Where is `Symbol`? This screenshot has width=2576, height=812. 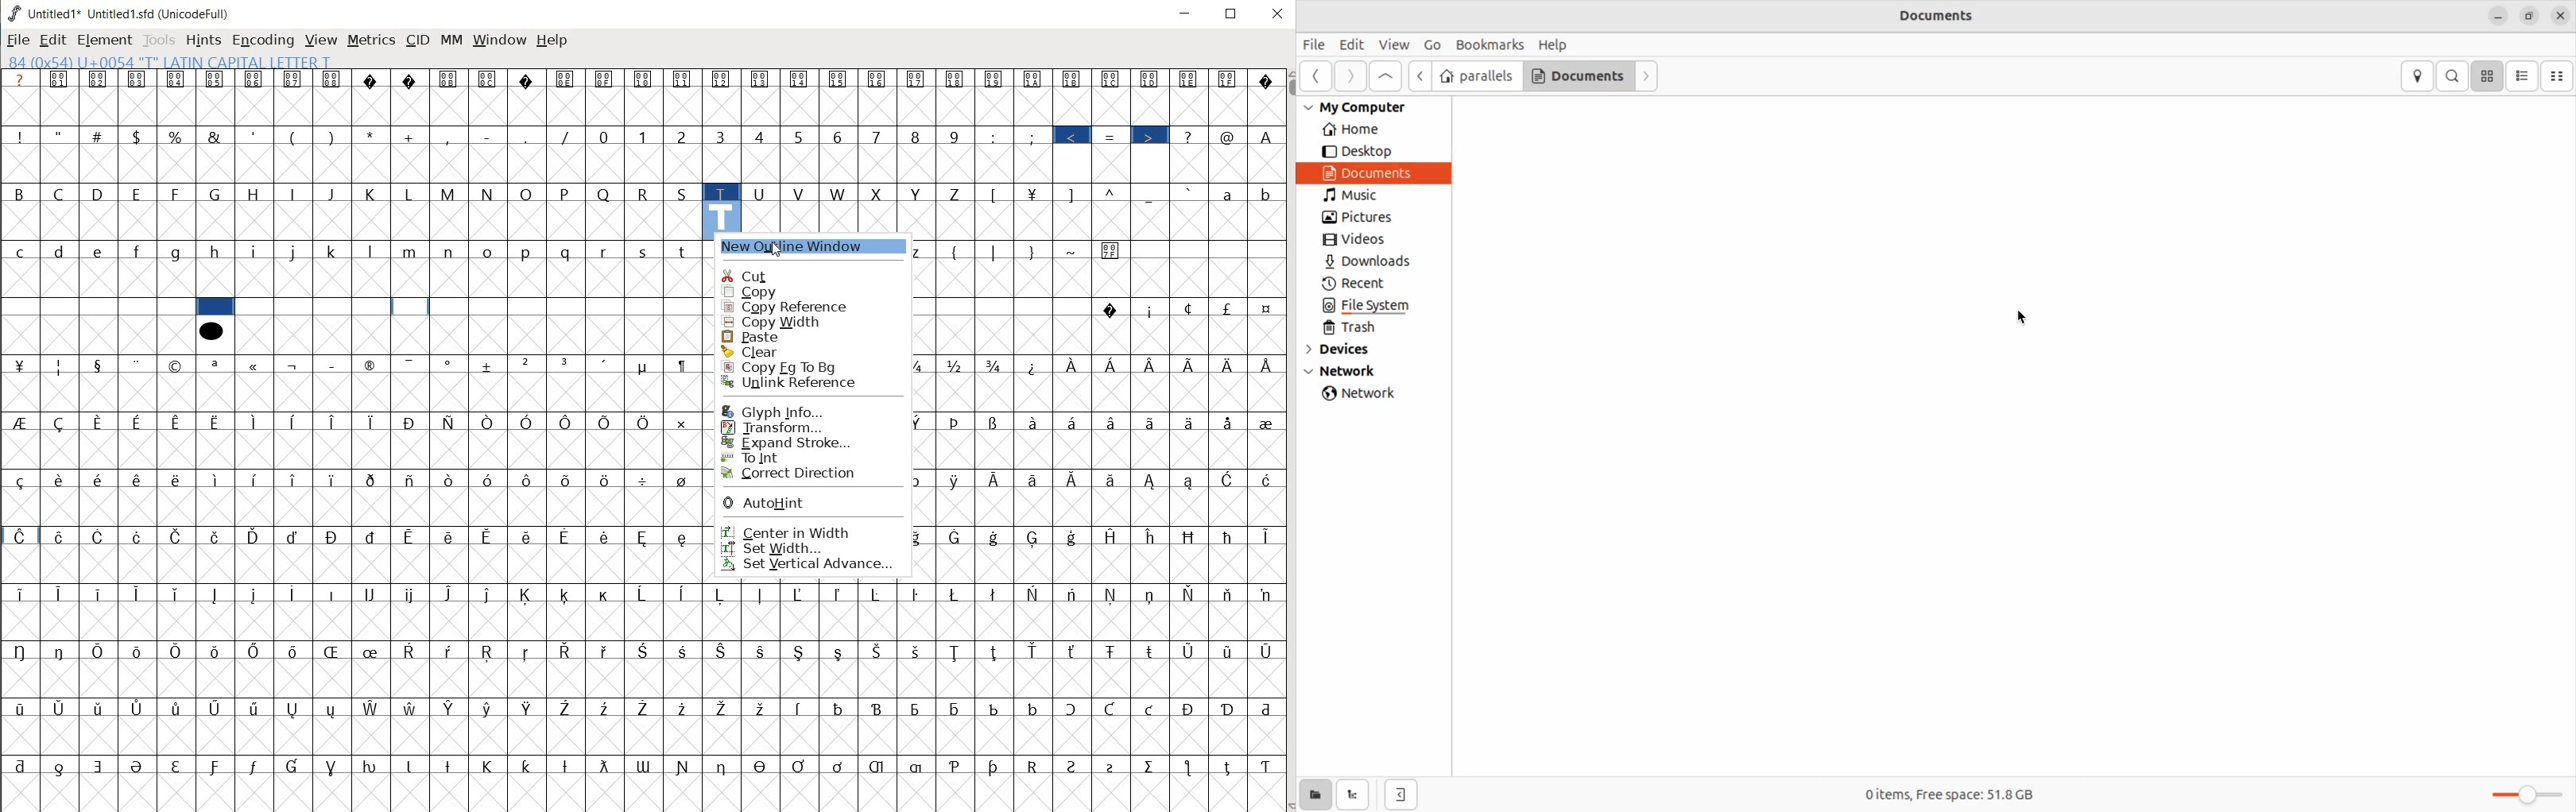
Symbol is located at coordinates (256, 80).